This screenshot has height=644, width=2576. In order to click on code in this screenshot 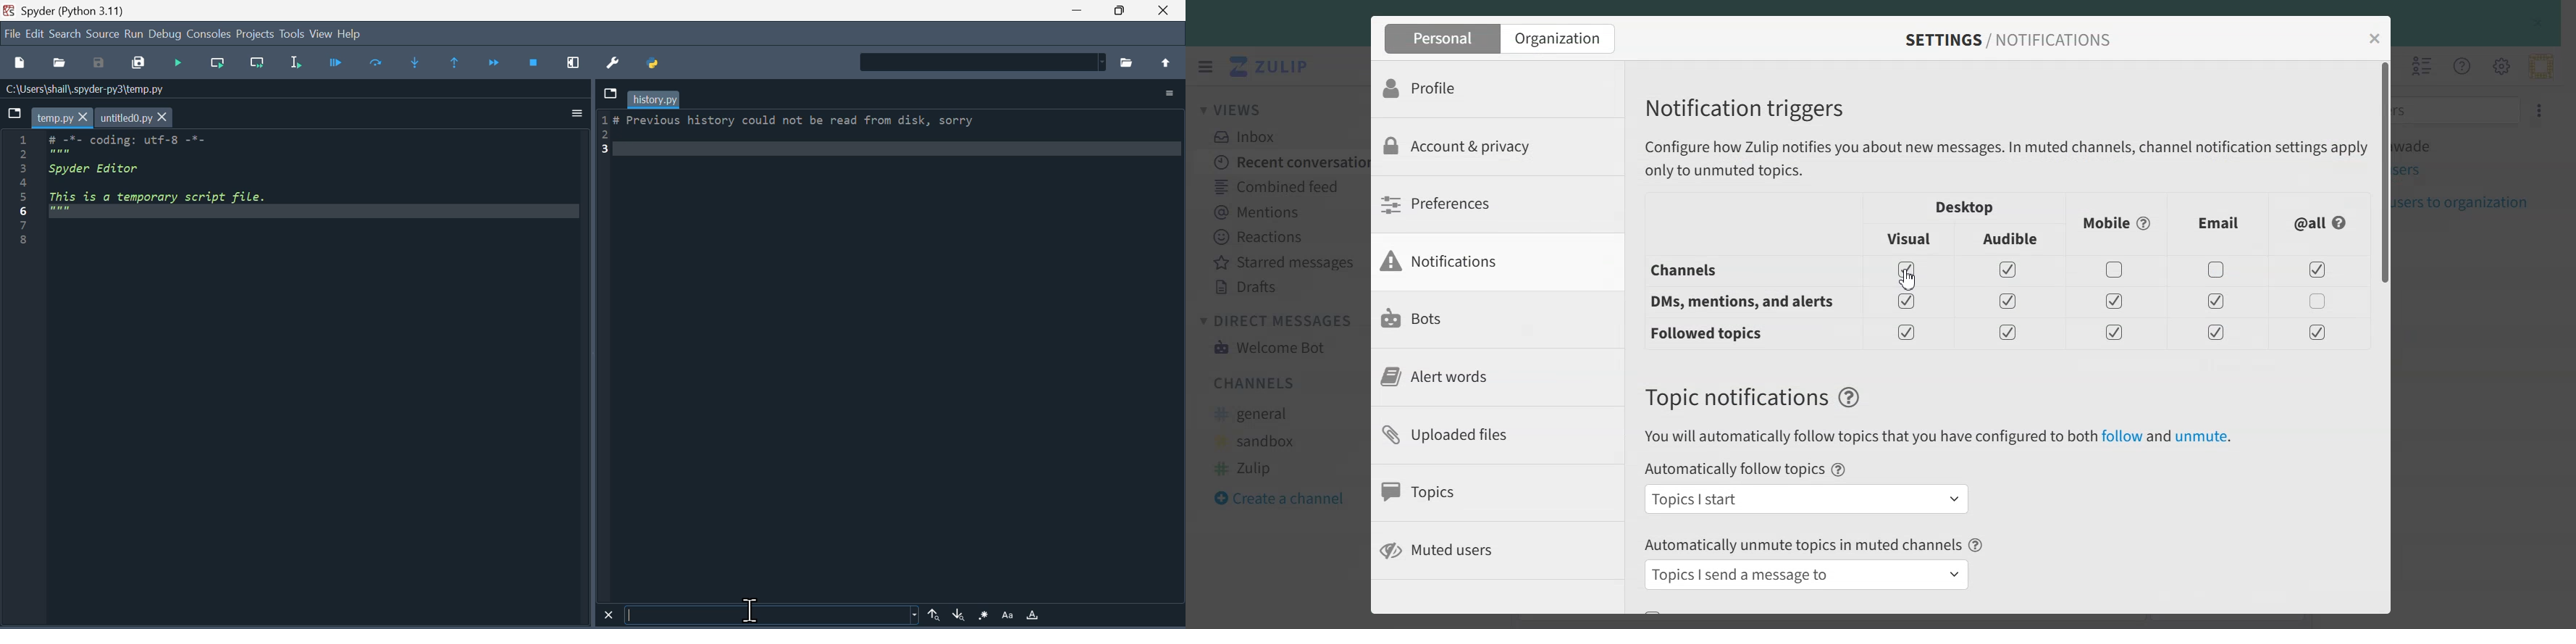, I will do `click(316, 175)`.